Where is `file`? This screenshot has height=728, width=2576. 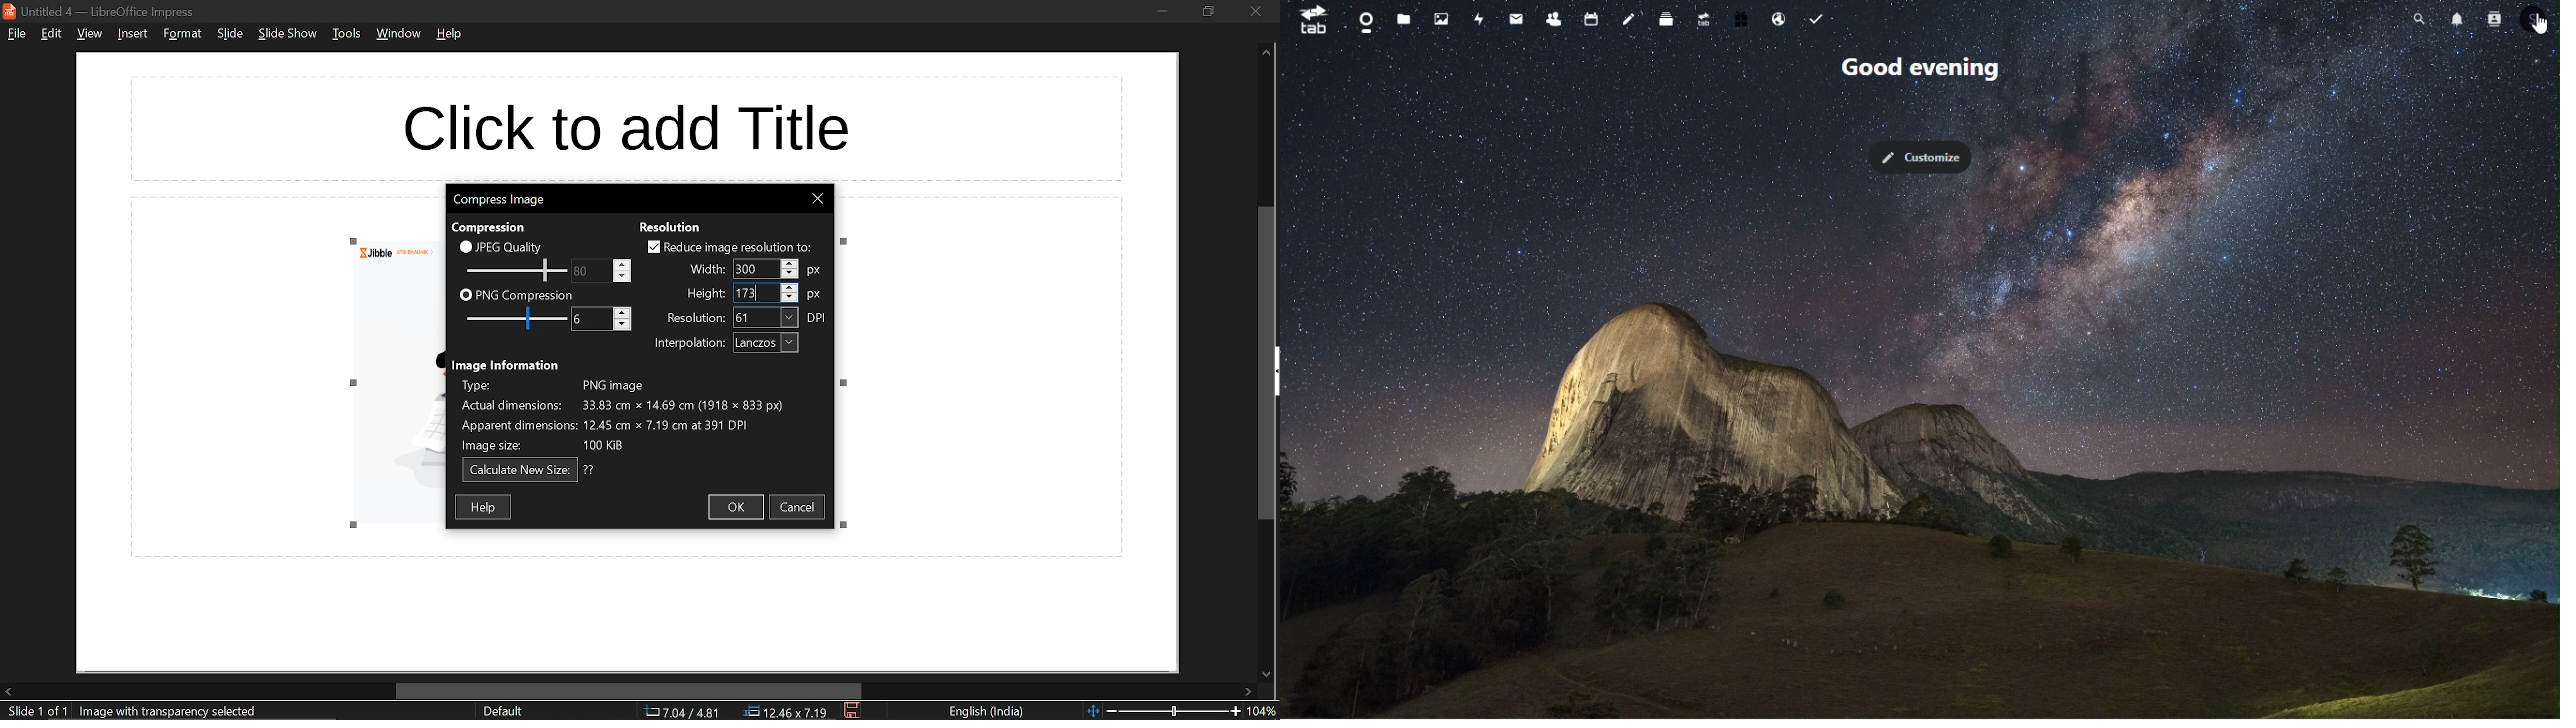
file is located at coordinates (16, 35).